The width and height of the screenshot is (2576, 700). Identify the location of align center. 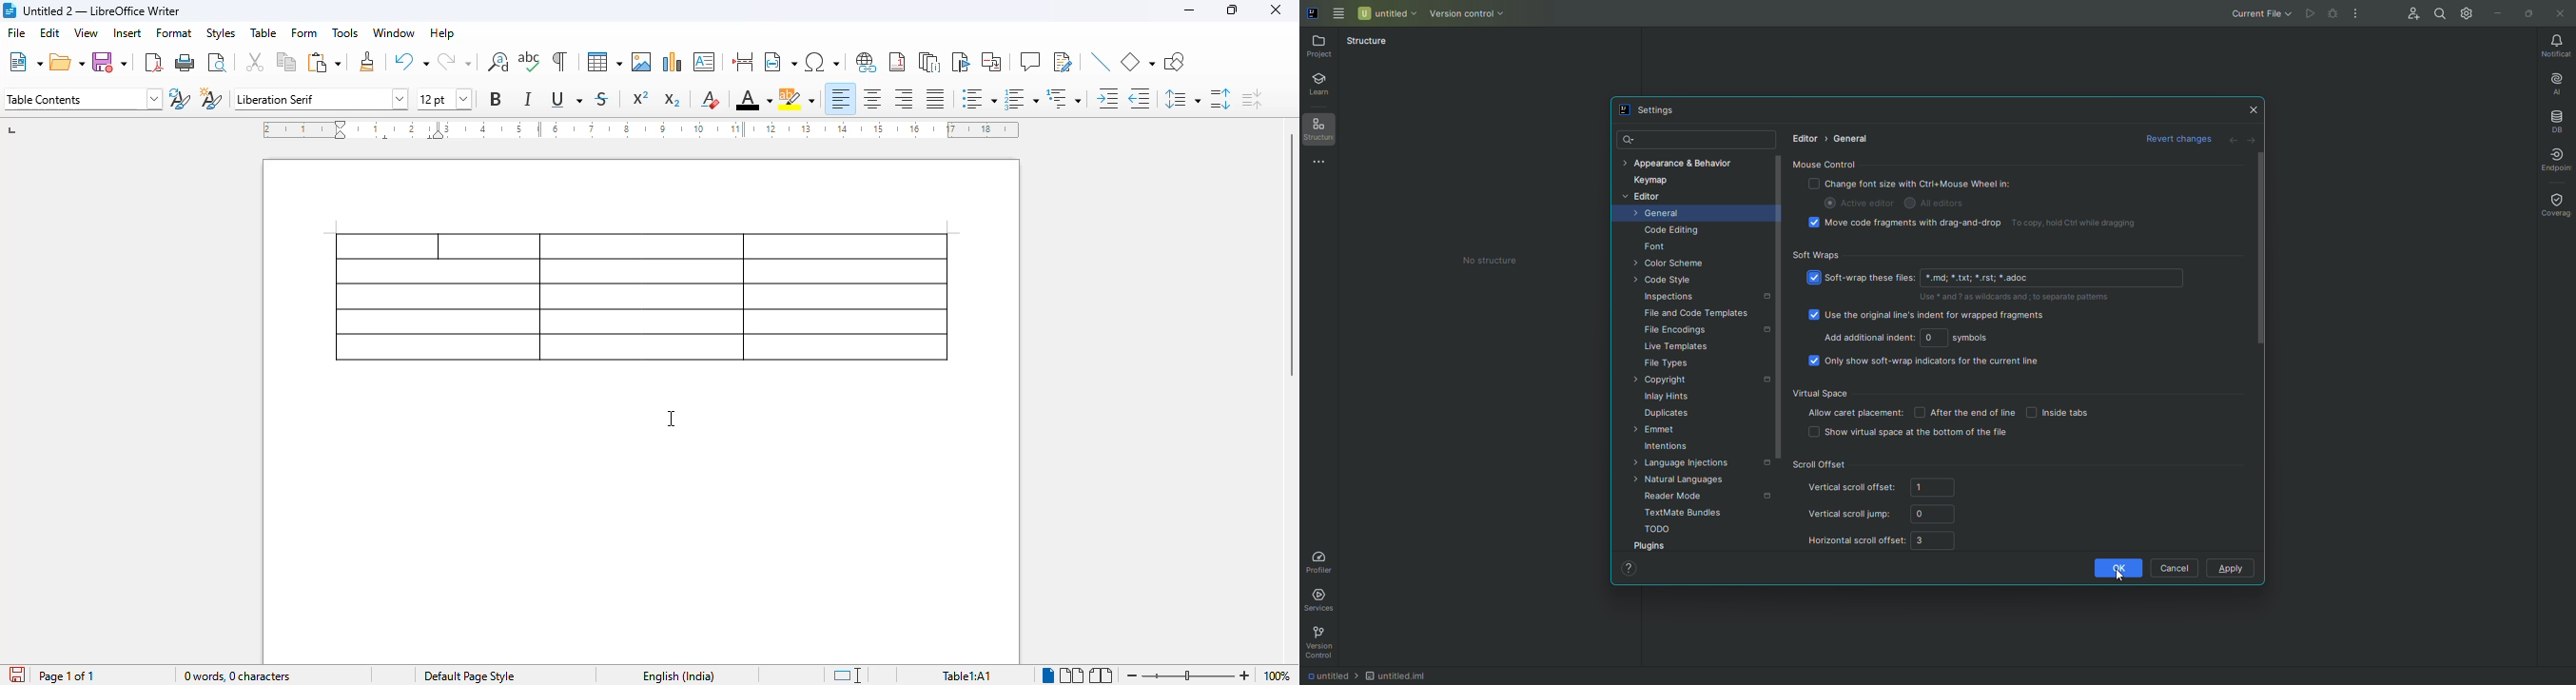
(870, 99).